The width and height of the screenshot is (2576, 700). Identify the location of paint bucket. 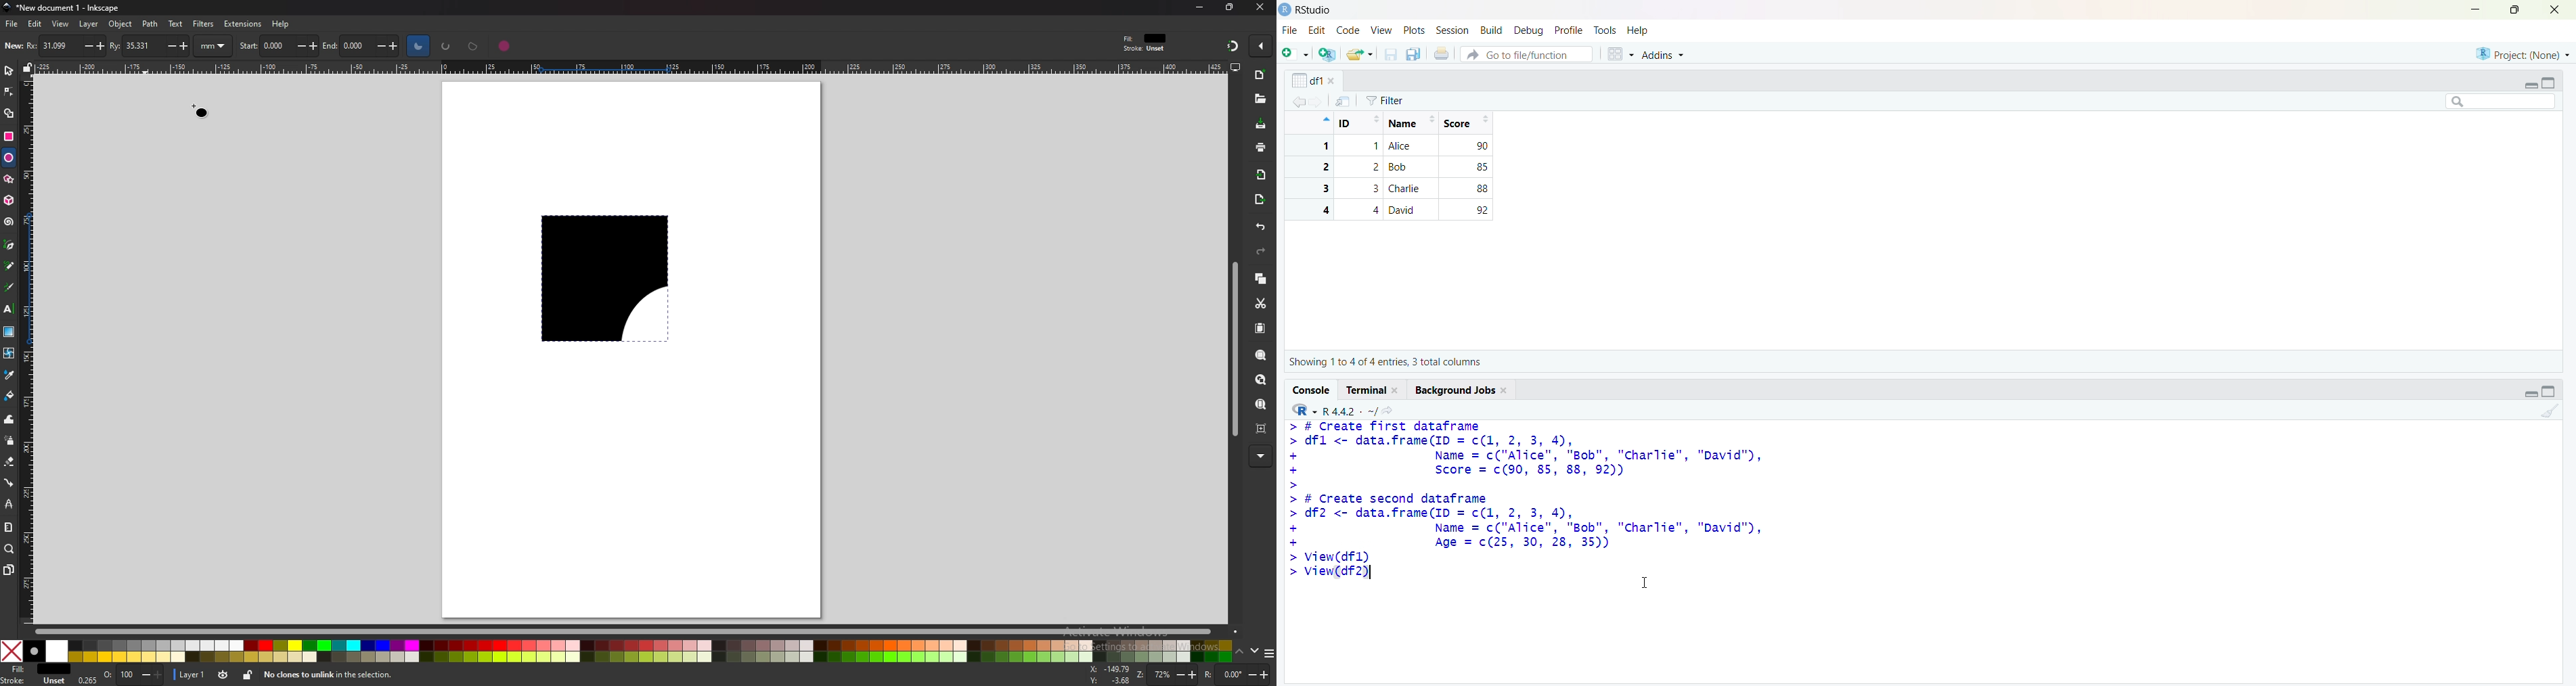
(10, 396).